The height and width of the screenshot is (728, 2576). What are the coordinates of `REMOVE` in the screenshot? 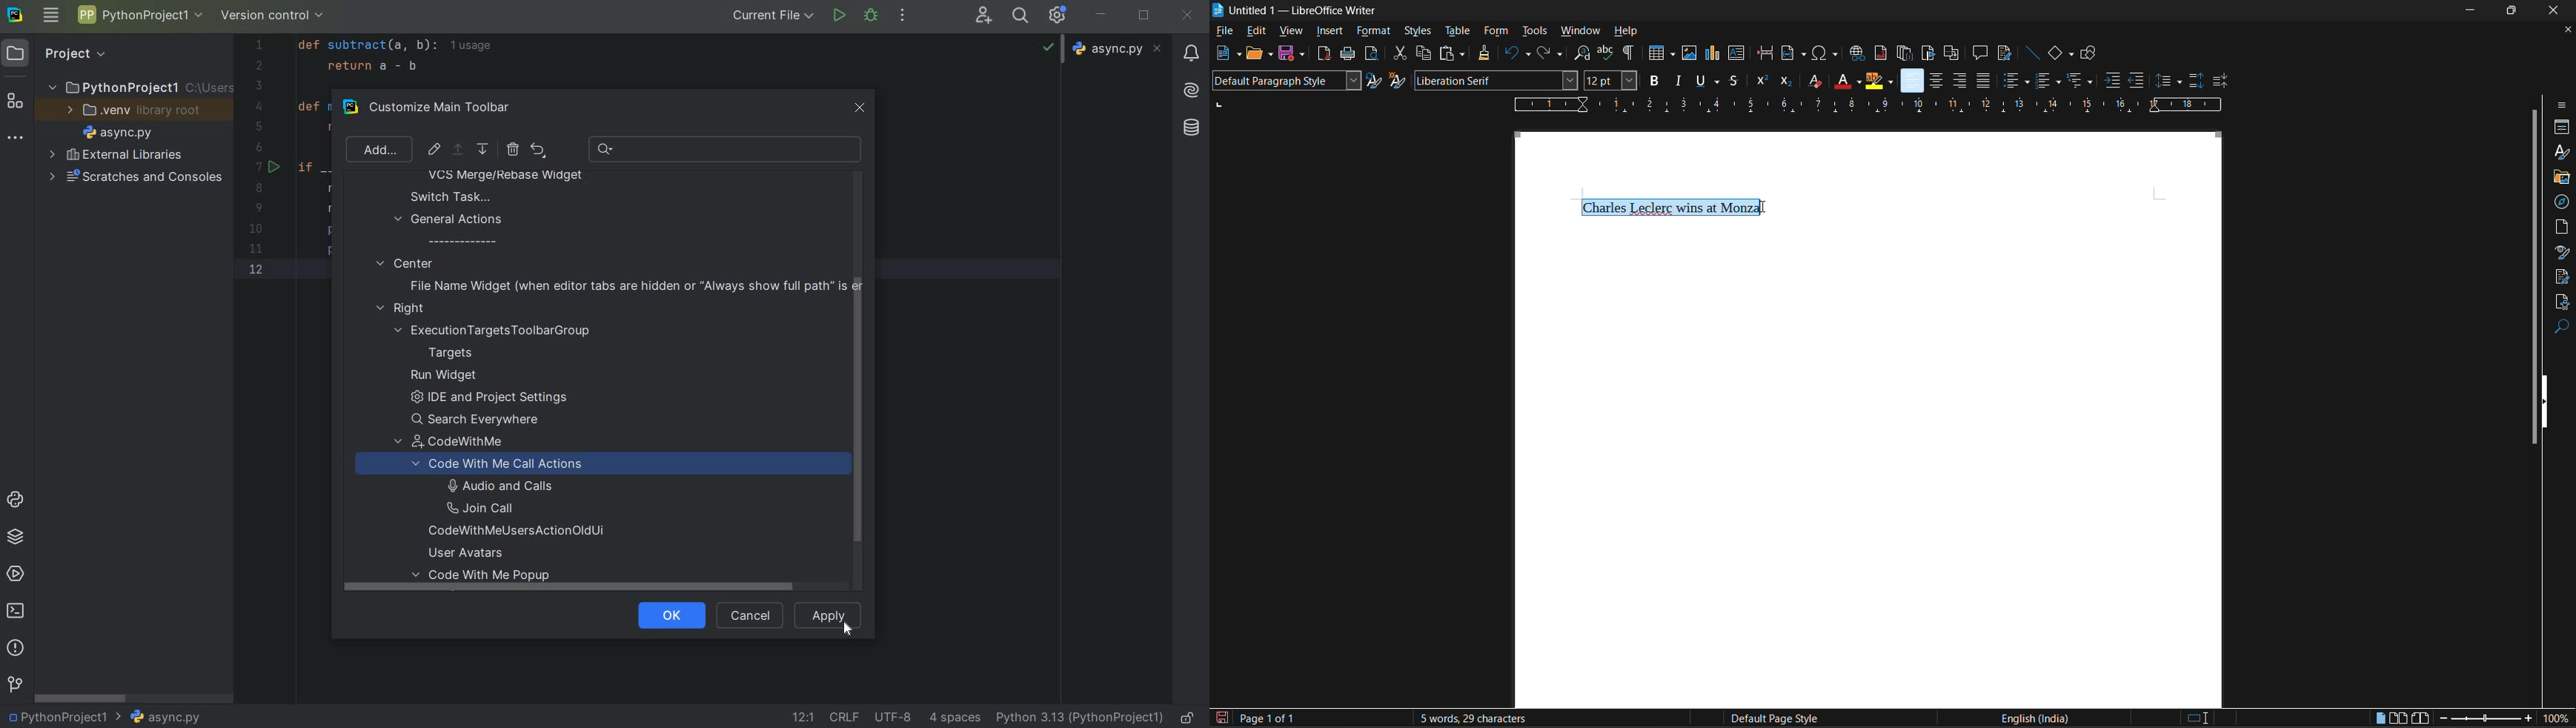 It's located at (512, 149).